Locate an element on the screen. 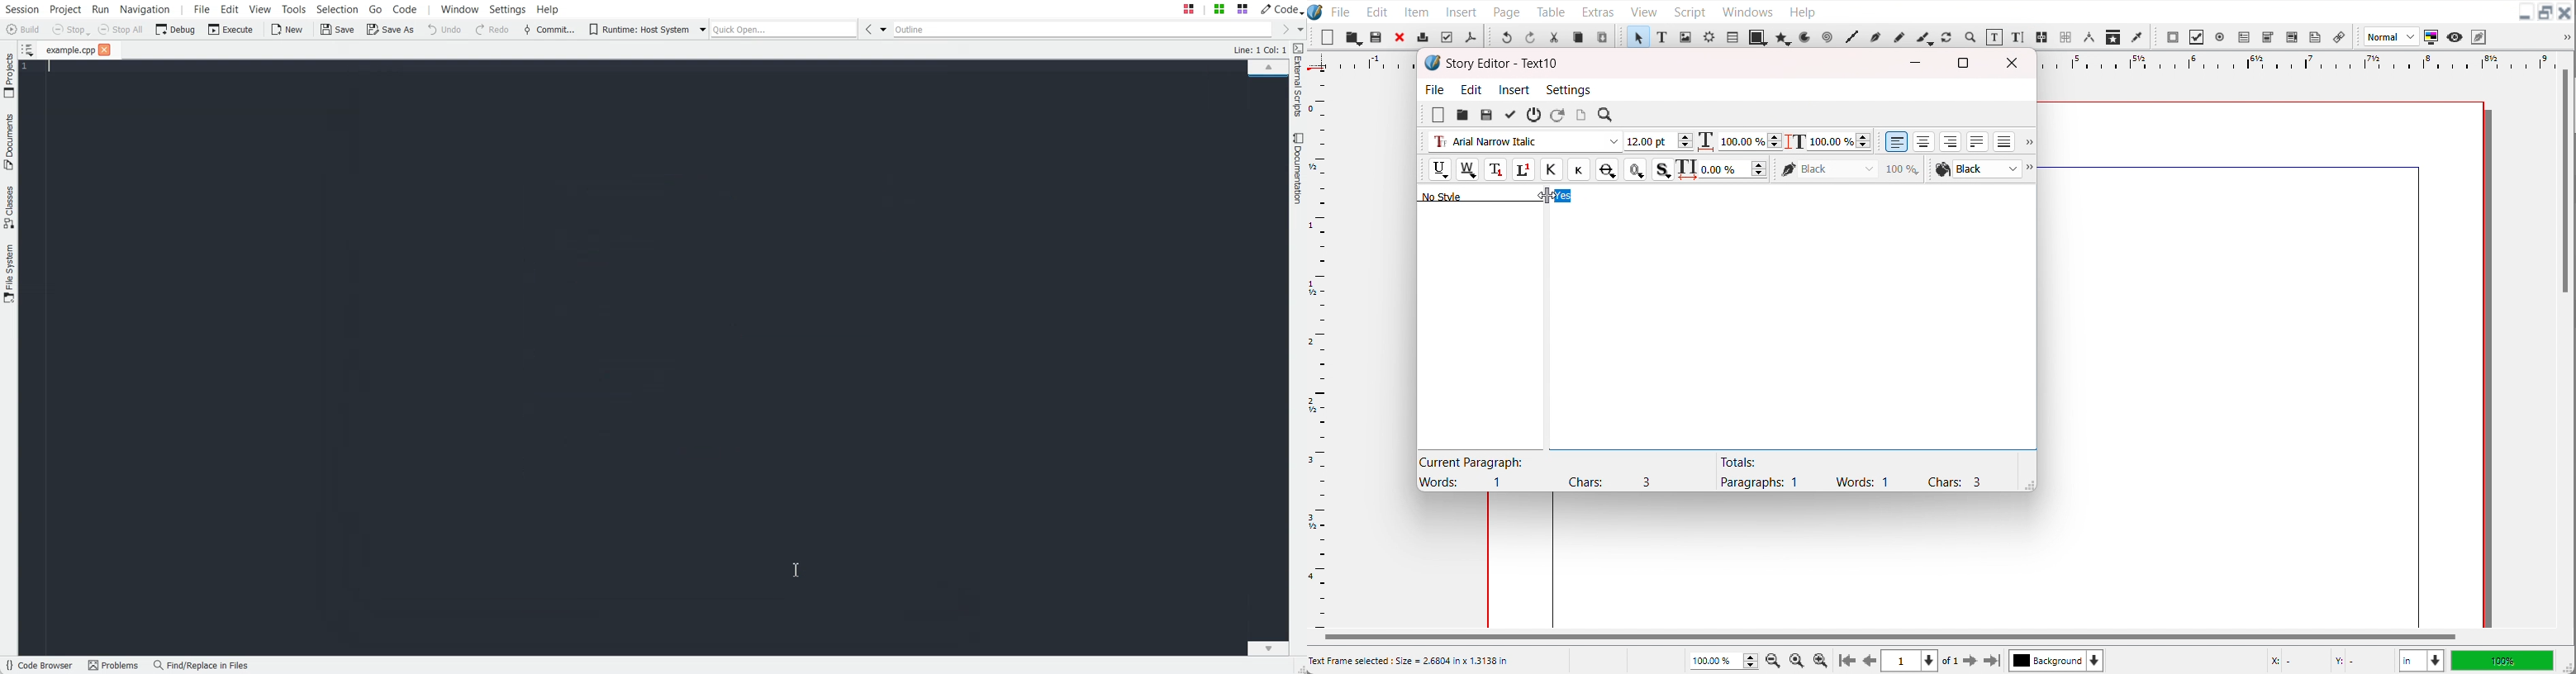 This screenshot has width=2576, height=700. Line is located at coordinates (1851, 37).